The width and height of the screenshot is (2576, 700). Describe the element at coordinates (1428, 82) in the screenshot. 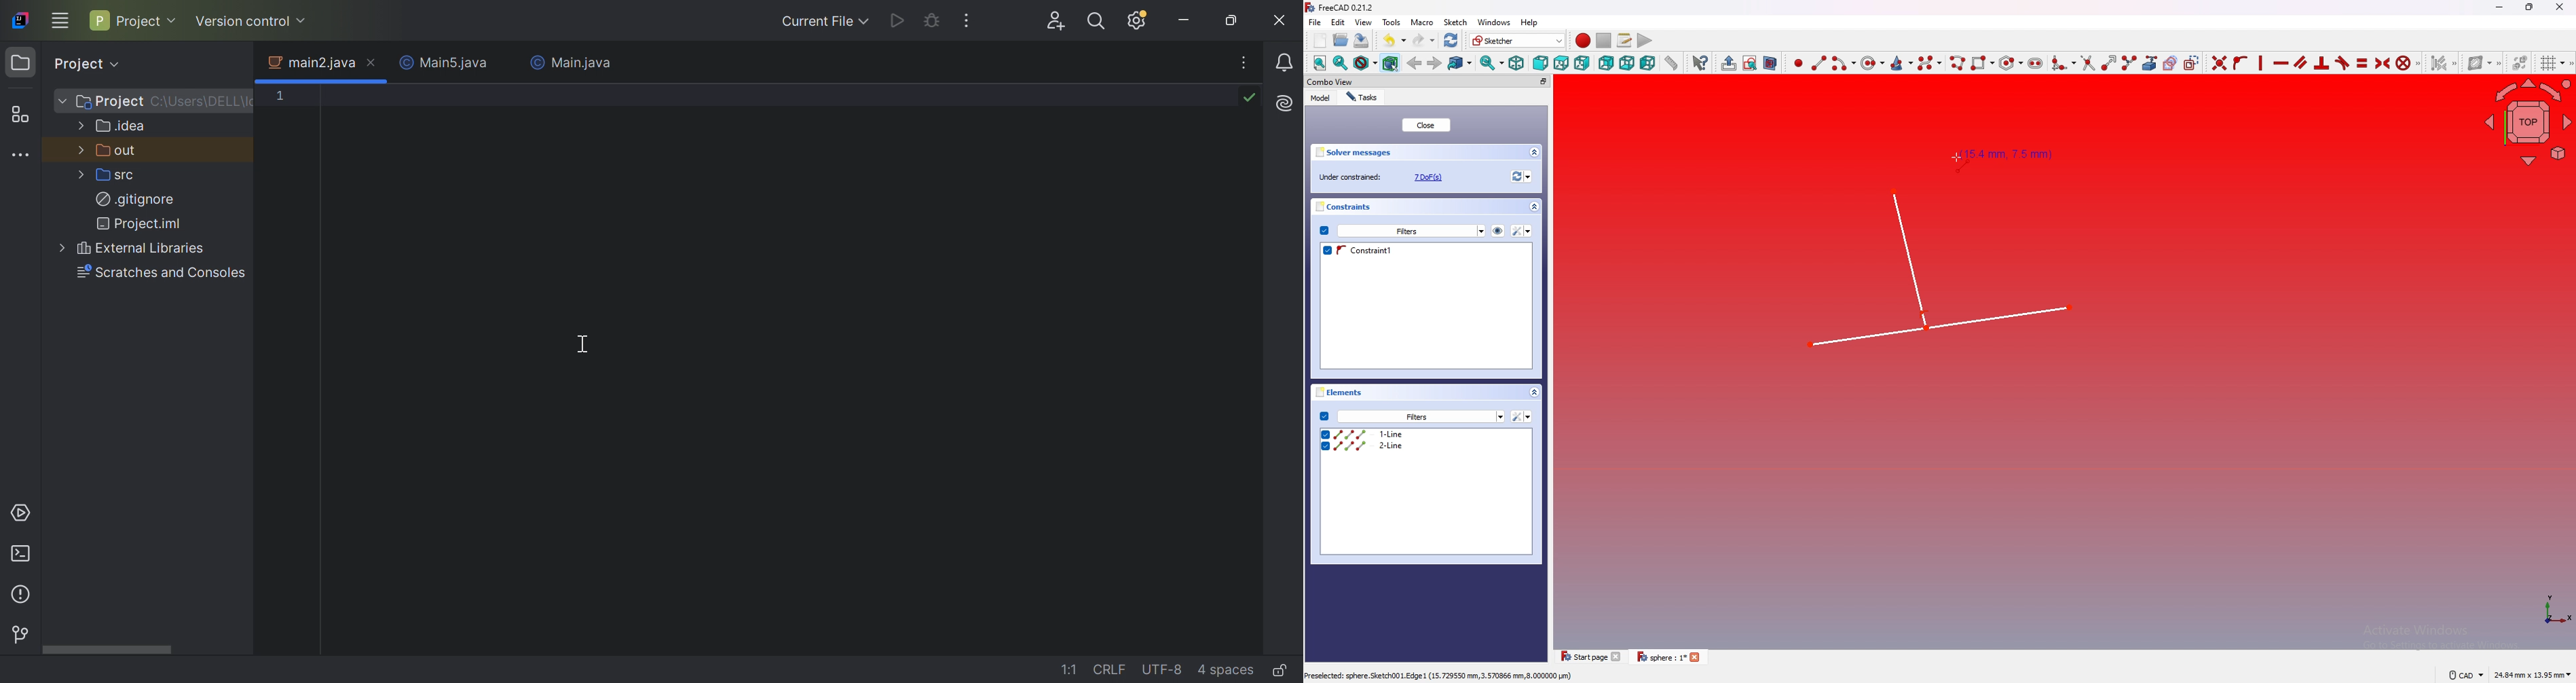

I see `Combo View` at that location.